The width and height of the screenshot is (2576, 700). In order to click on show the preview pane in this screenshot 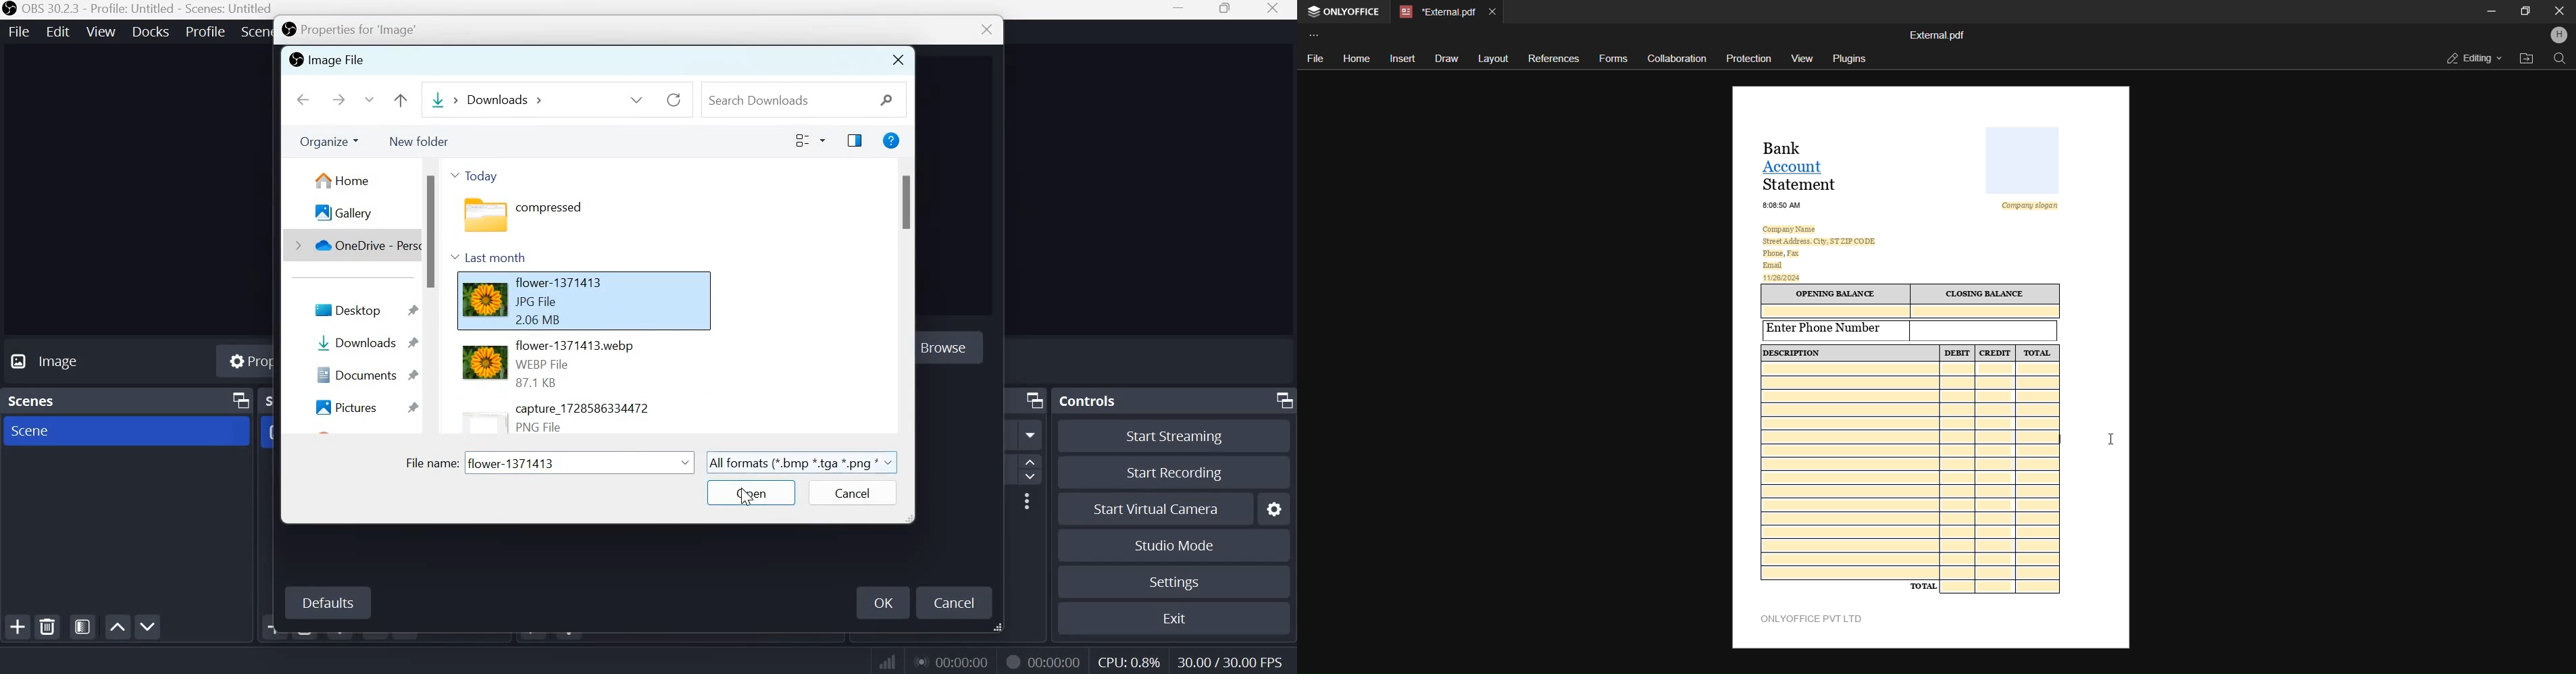, I will do `click(851, 141)`.